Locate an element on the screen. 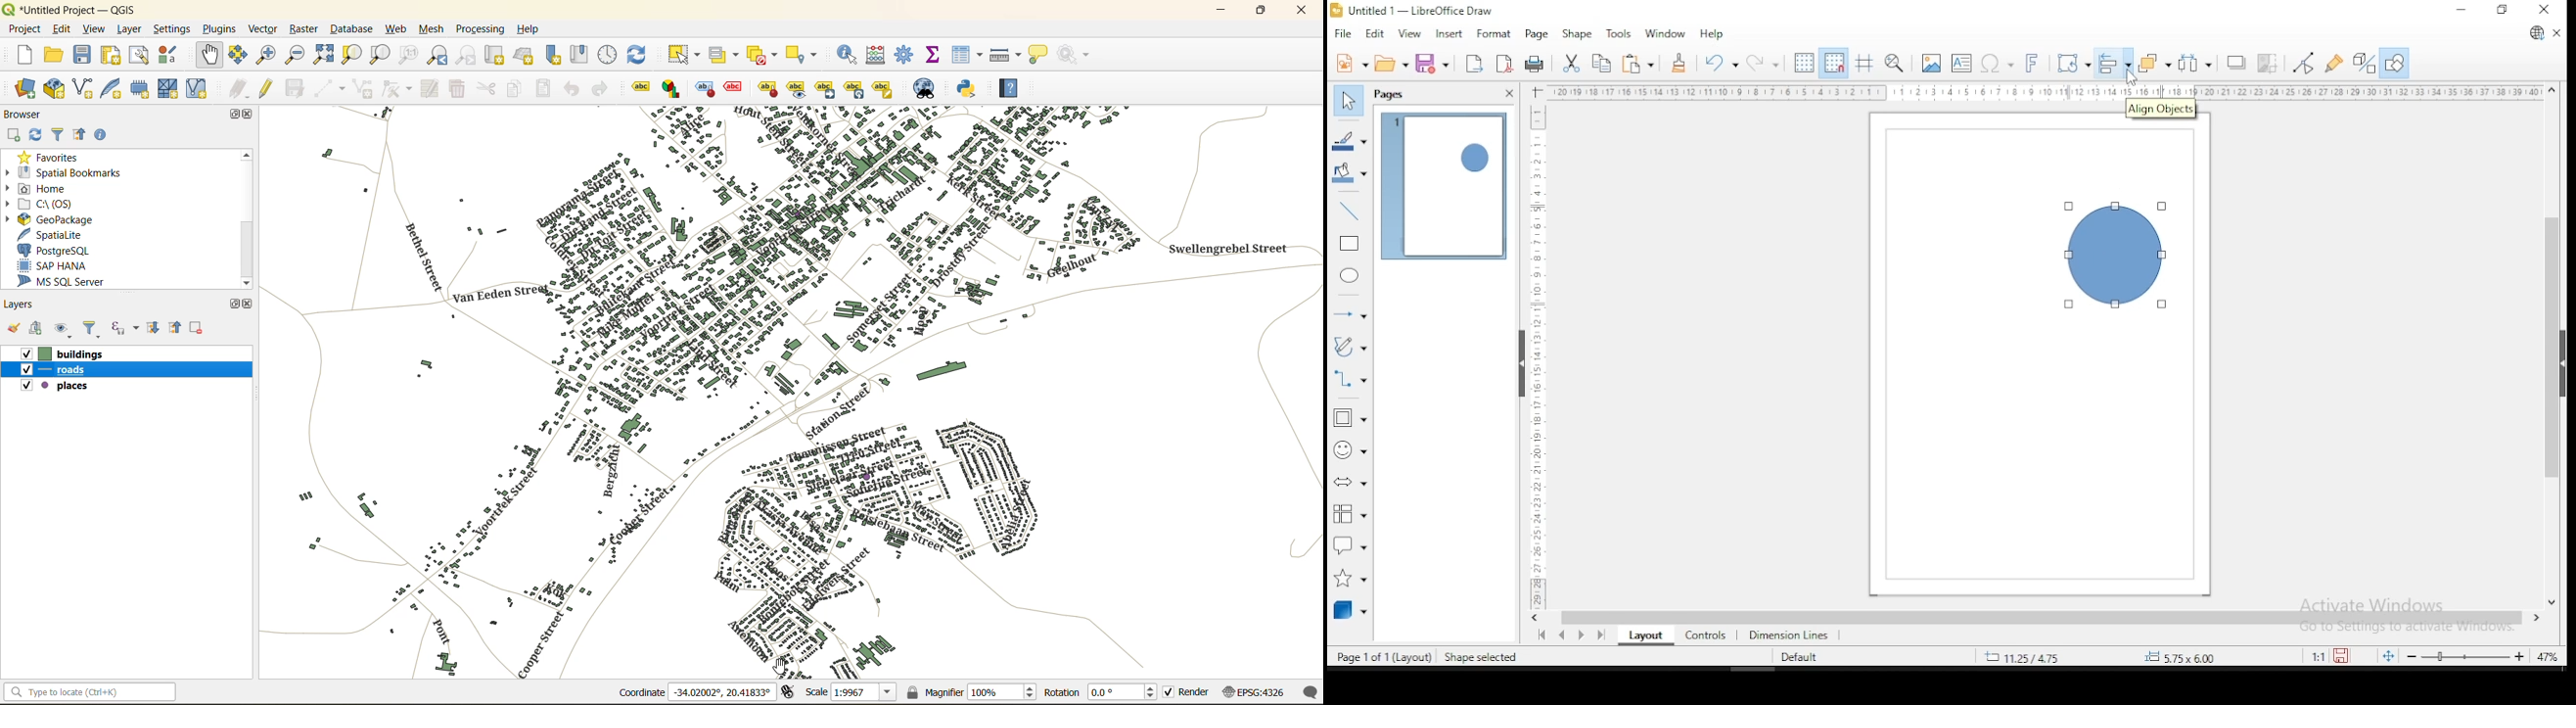 This screenshot has height=728, width=2576. render is located at coordinates (1186, 691).